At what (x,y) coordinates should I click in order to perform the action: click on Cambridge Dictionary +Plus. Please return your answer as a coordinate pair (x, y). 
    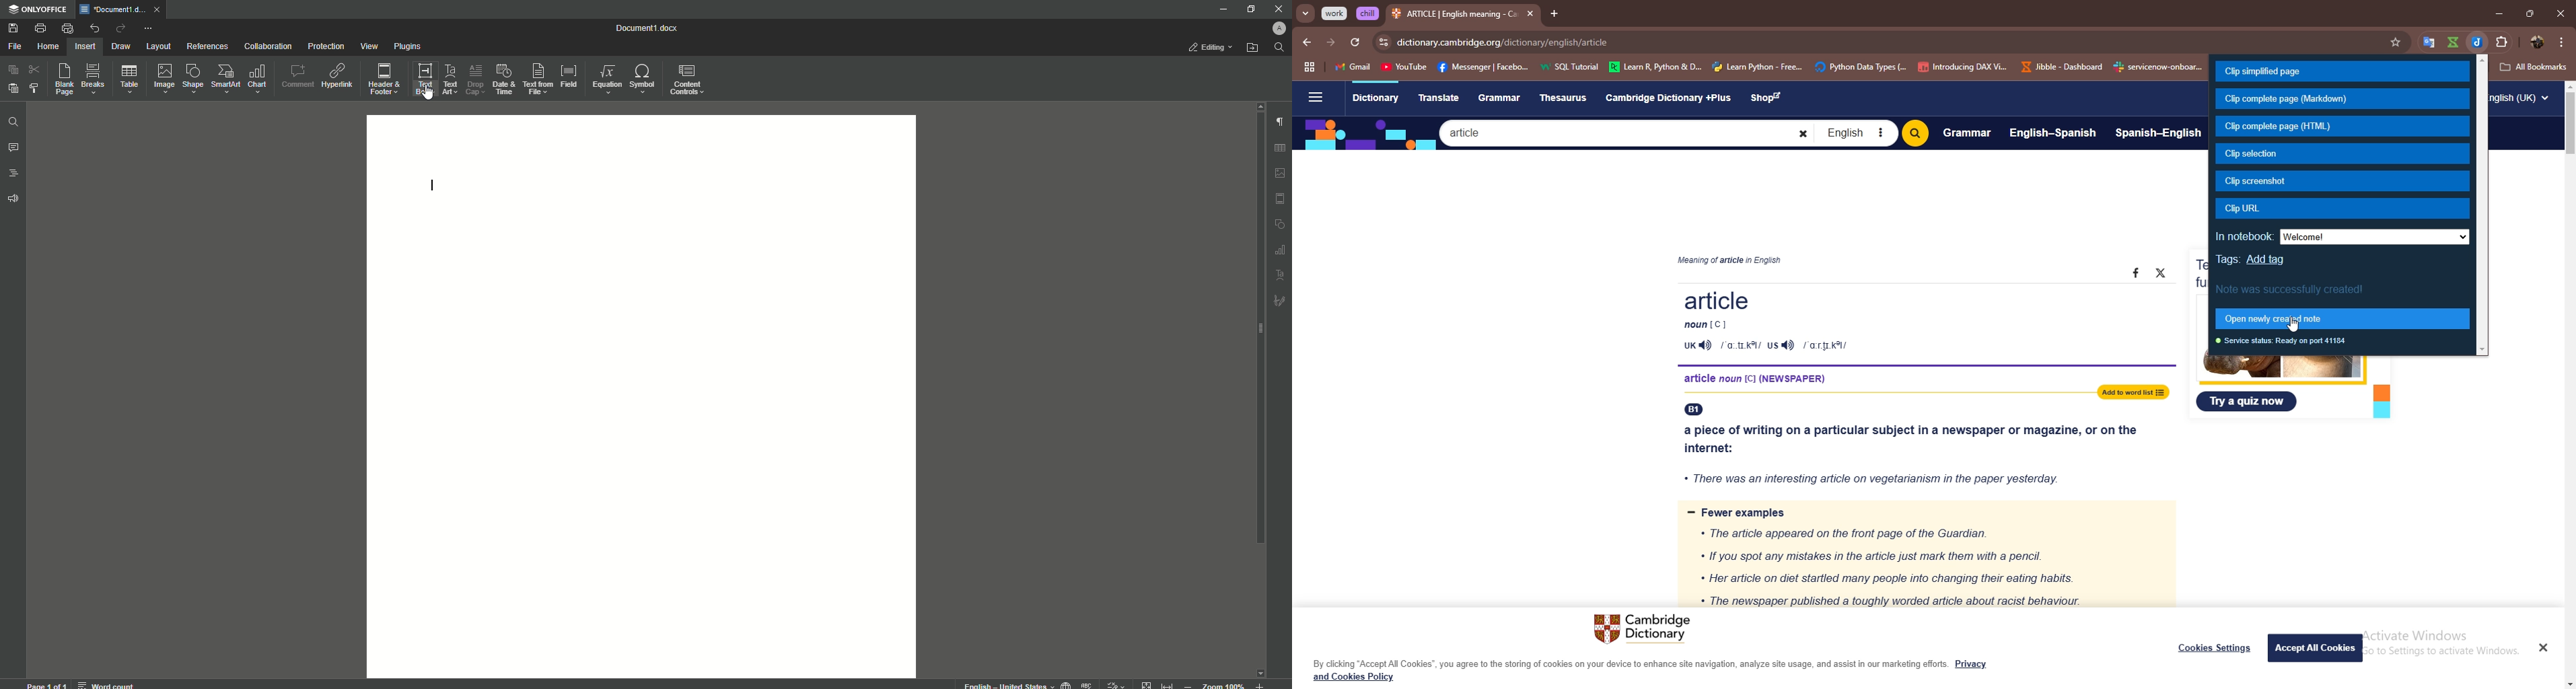
    Looking at the image, I should click on (1670, 98).